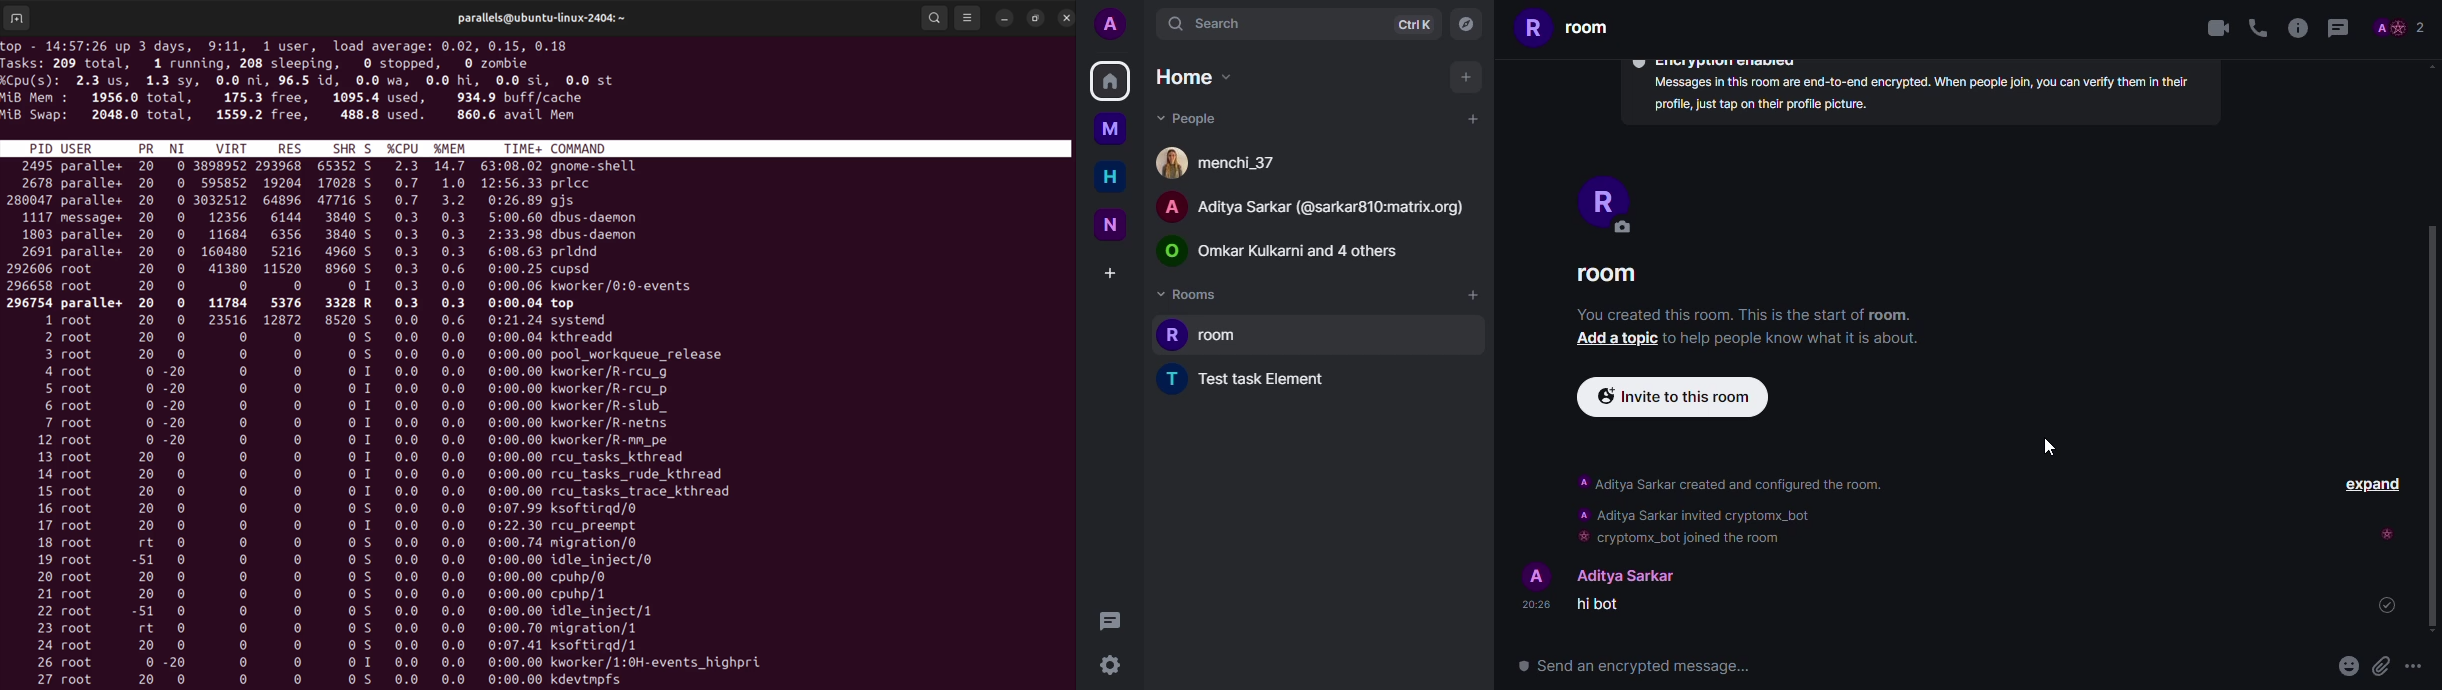 This screenshot has height=700, width=2464. I want to click on search, so click(1207, 23).